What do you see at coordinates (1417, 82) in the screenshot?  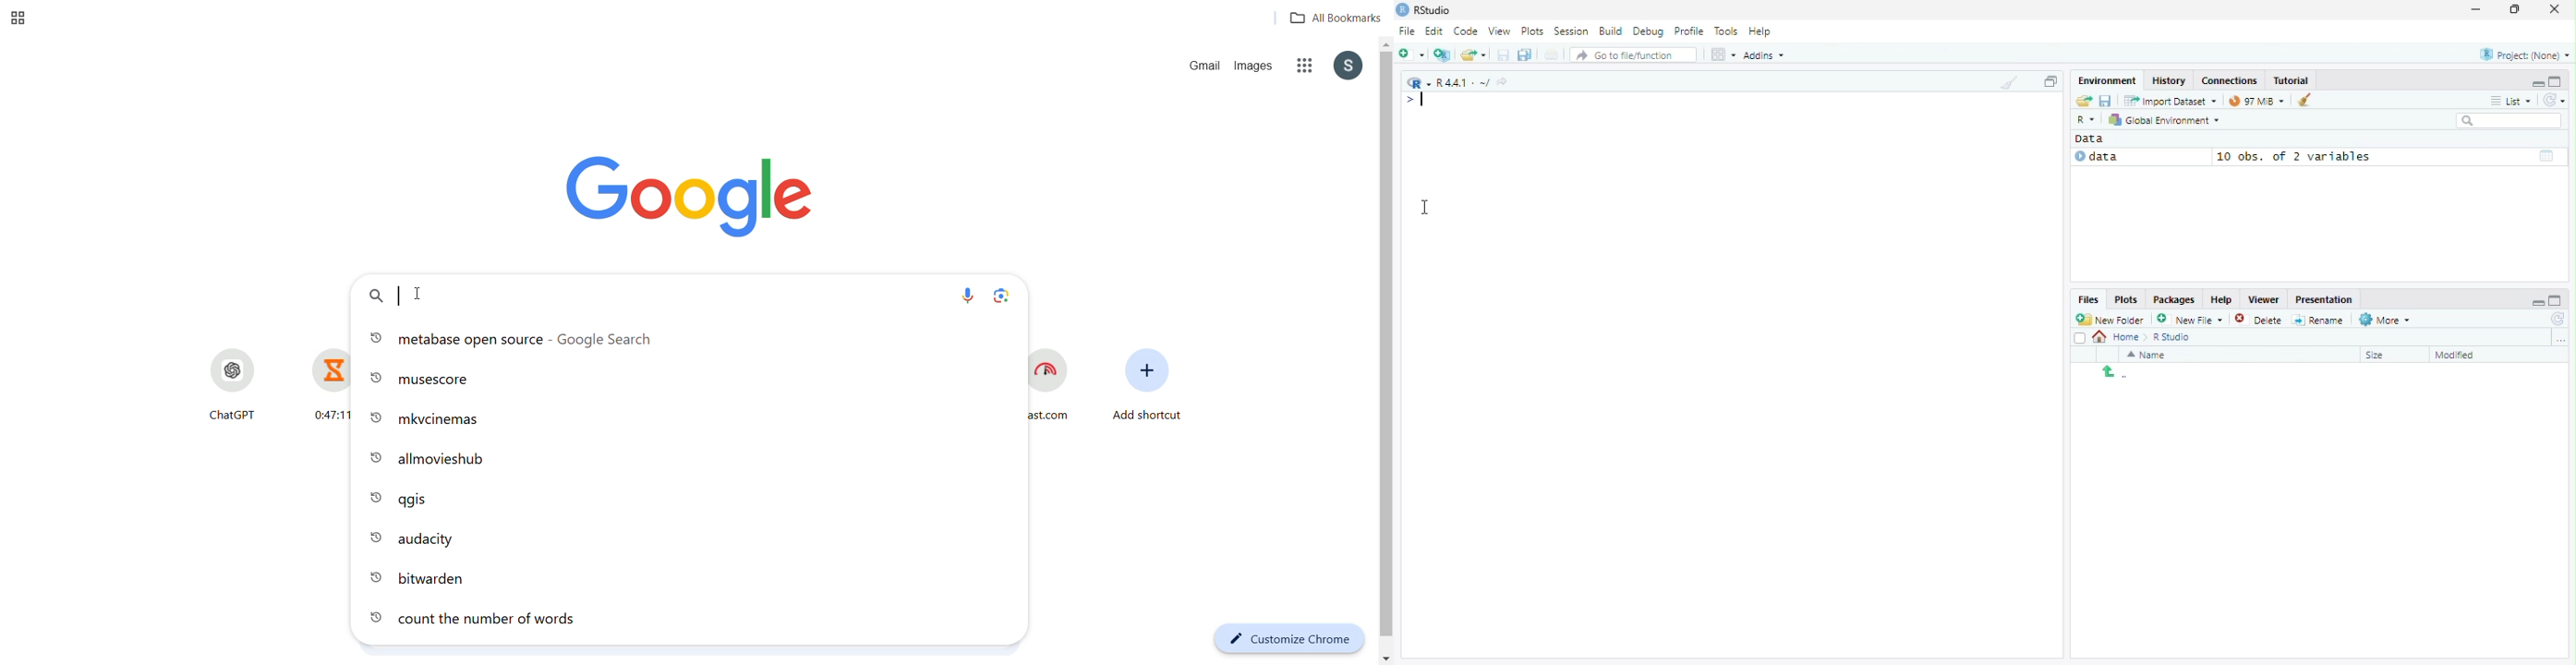 I see `Current language selected - R` at bounding box center [1417, 82].